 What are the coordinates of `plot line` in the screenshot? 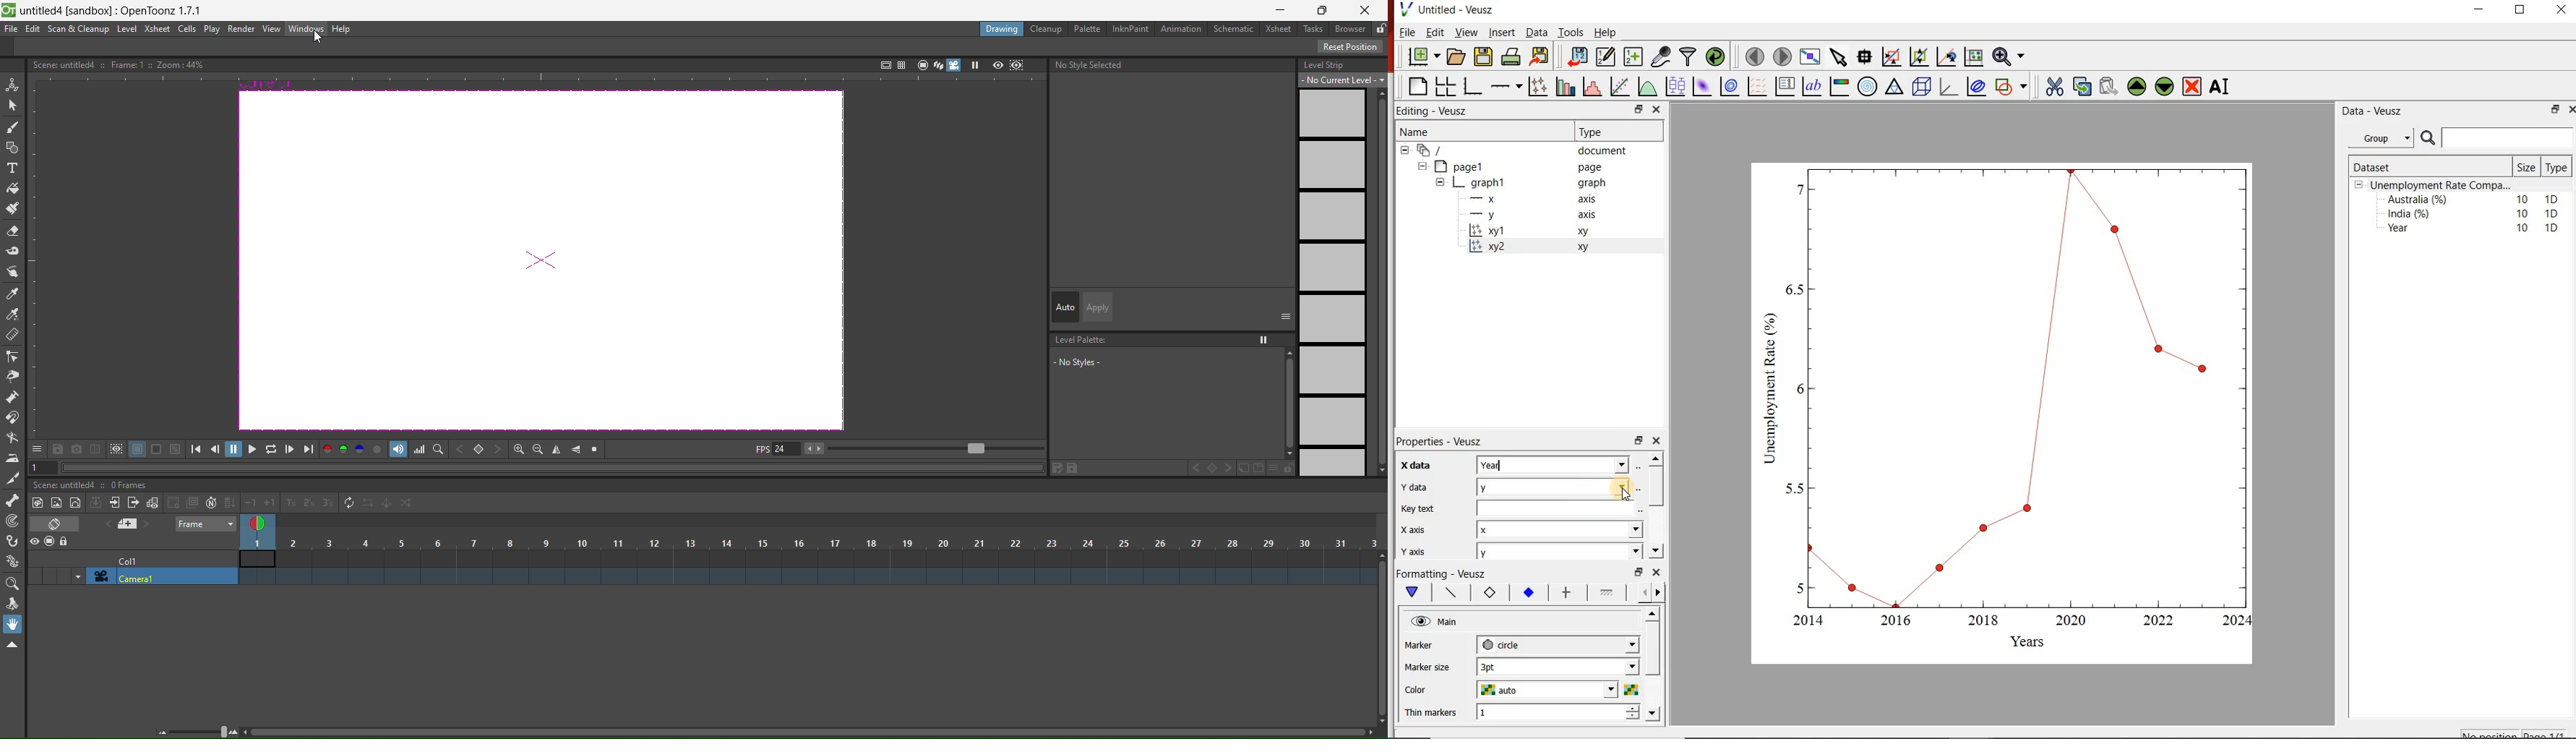 It's located at (1452, 593).